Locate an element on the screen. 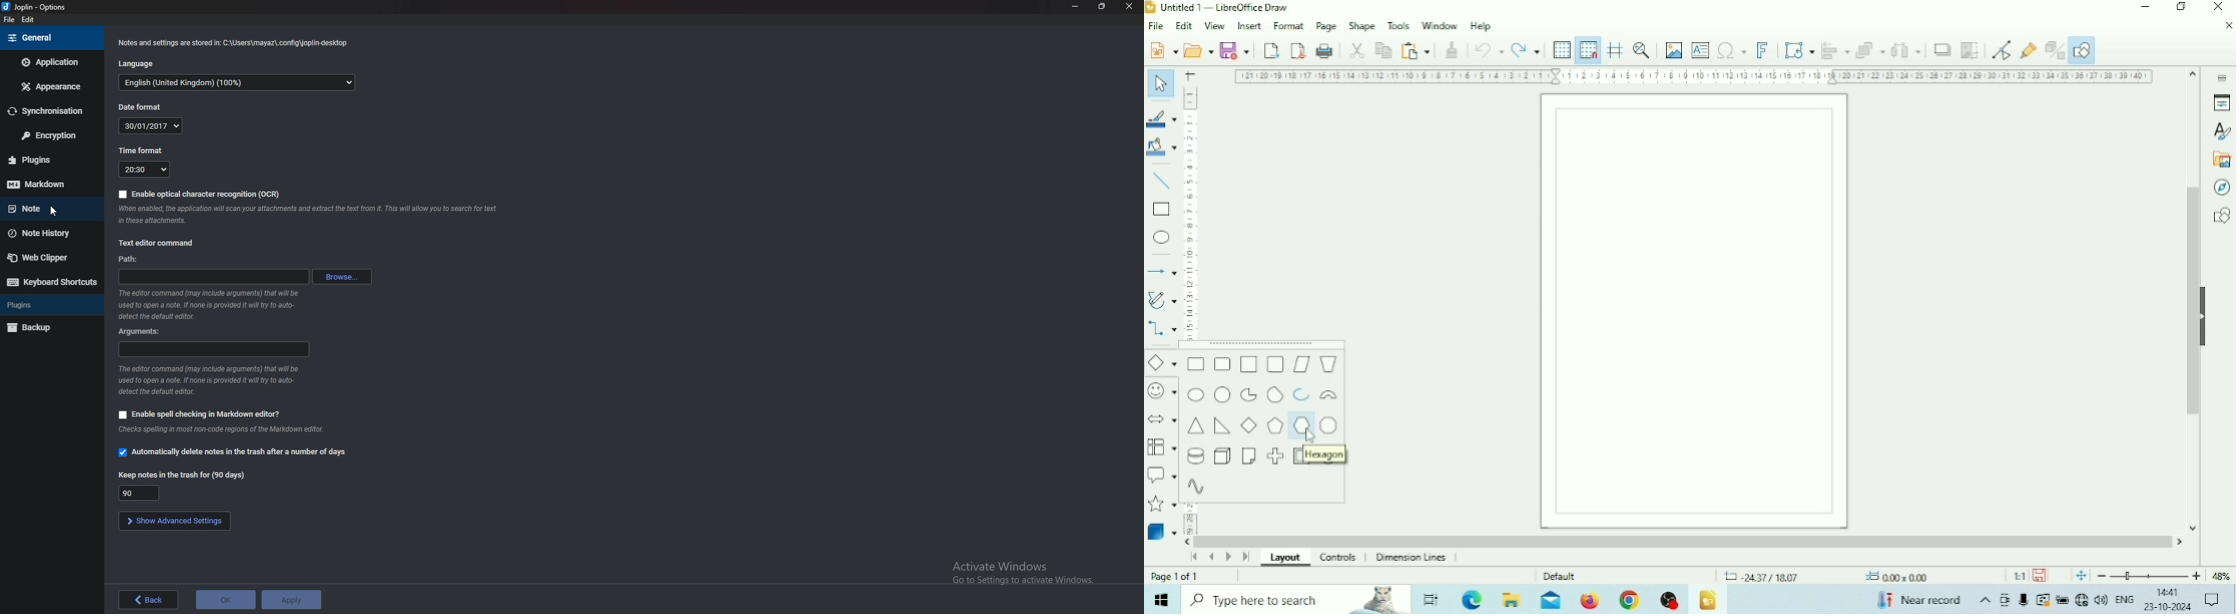  info is located at coordinates (238, 42).